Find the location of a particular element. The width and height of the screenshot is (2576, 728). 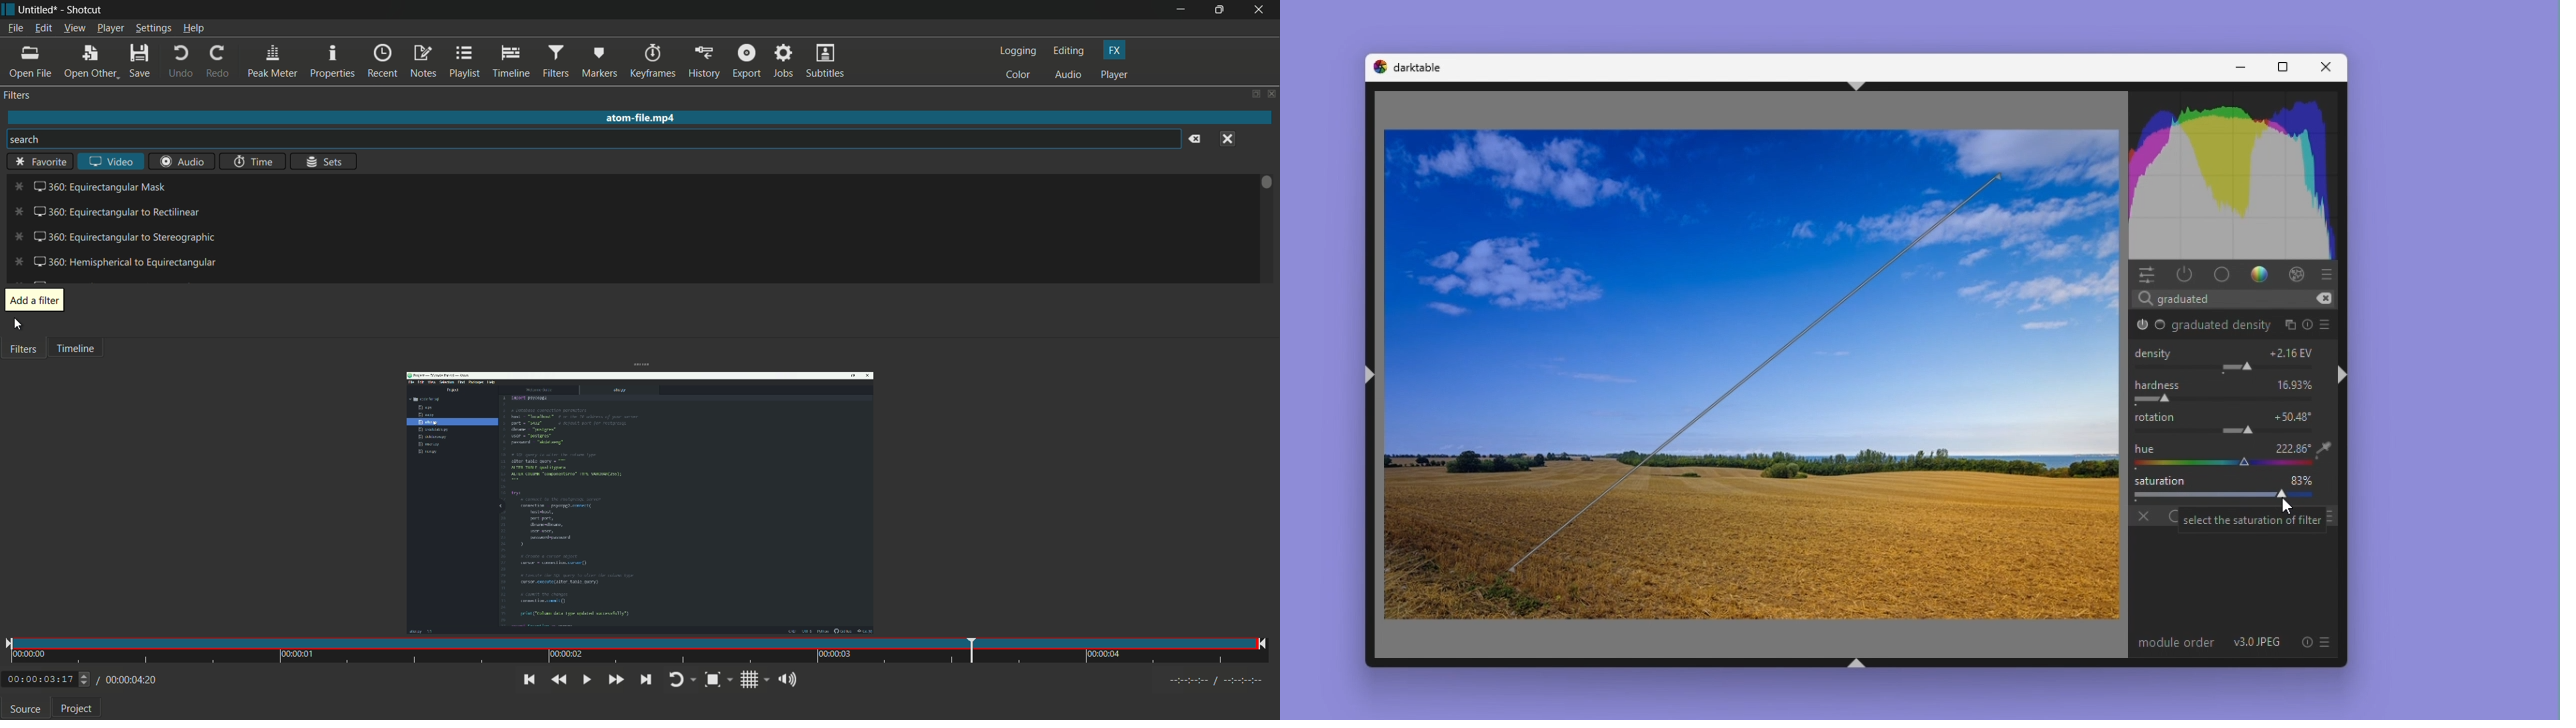

jobs is located at coordinates (782, 62).